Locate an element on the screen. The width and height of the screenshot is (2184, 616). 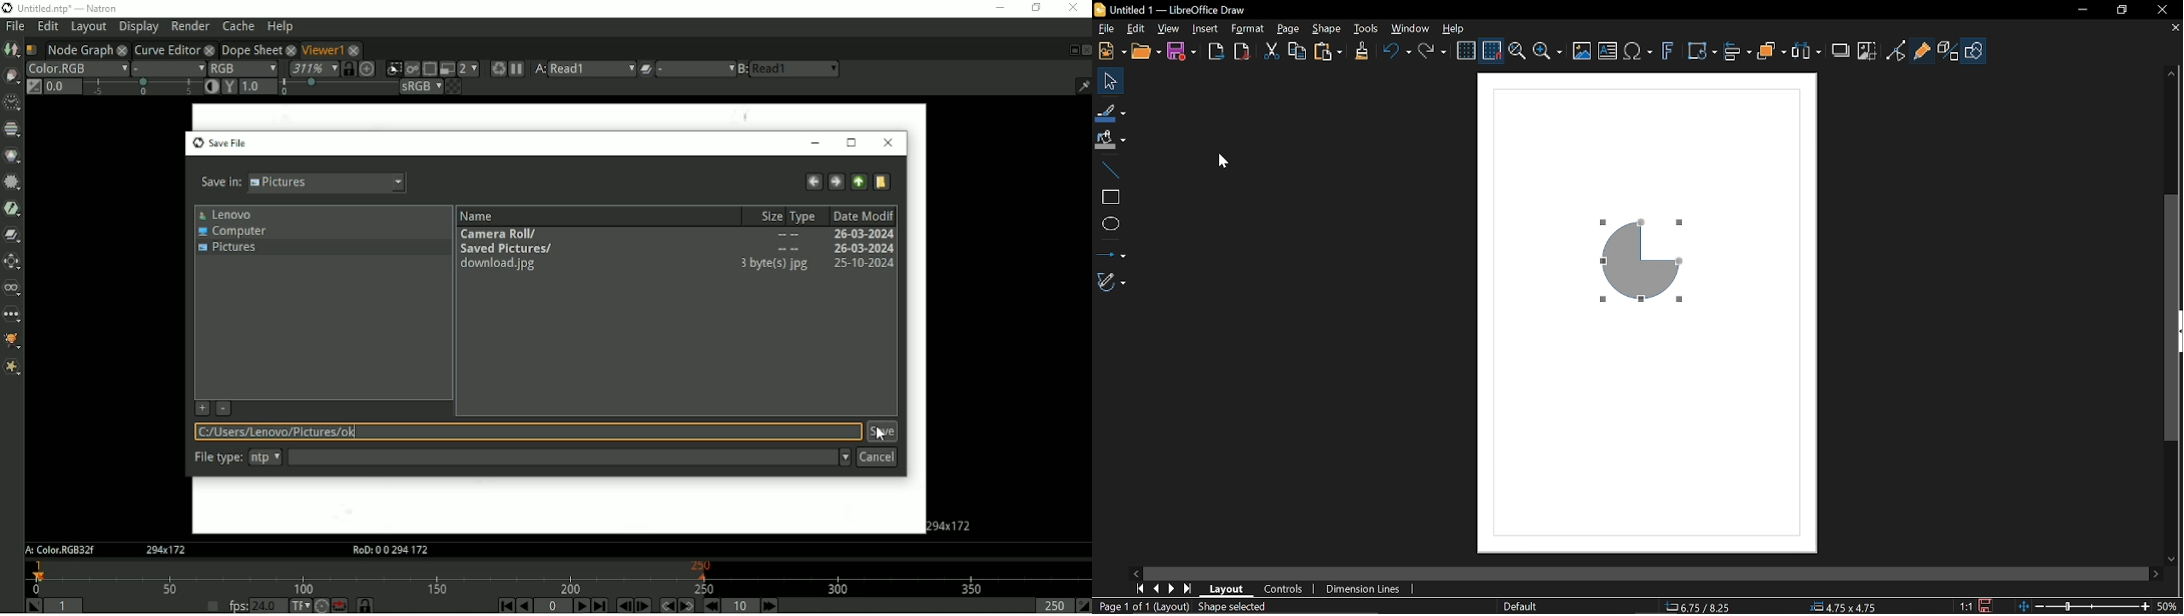
Format is located at coordinates (1246, 29).